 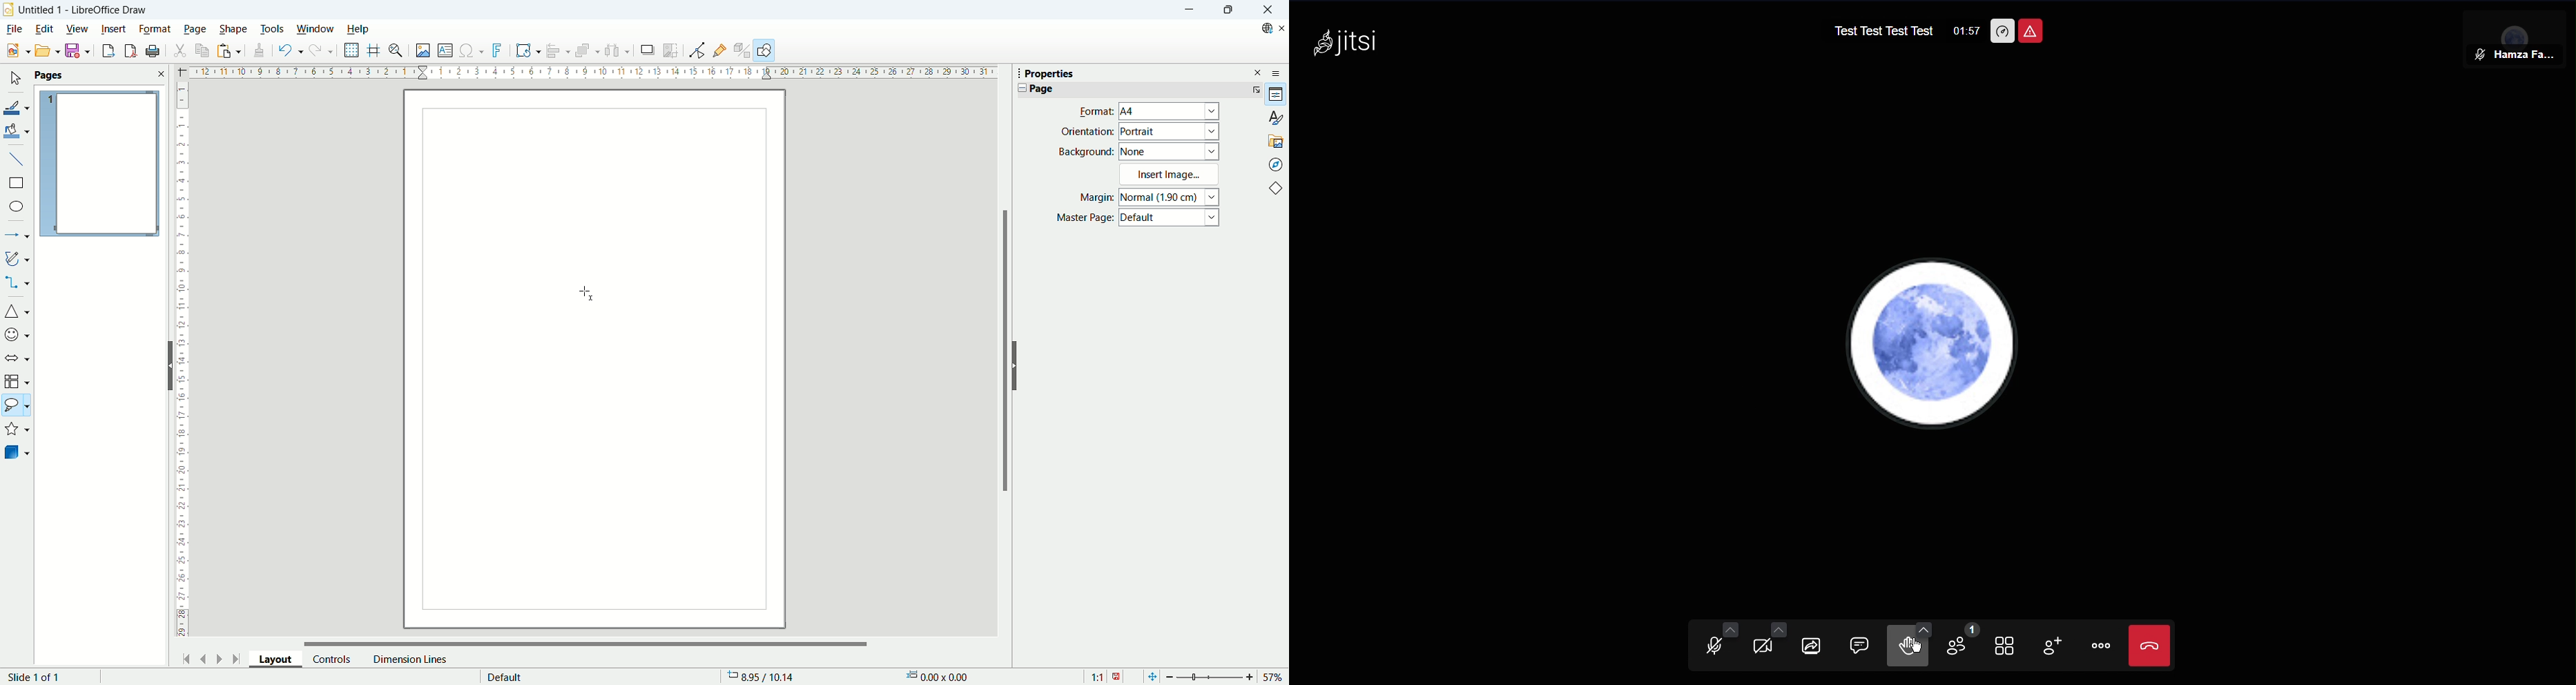 What do you see at coordinates (1170, 197) in the screenshot?
I see `Normal` at bounding box center [1170, 197].